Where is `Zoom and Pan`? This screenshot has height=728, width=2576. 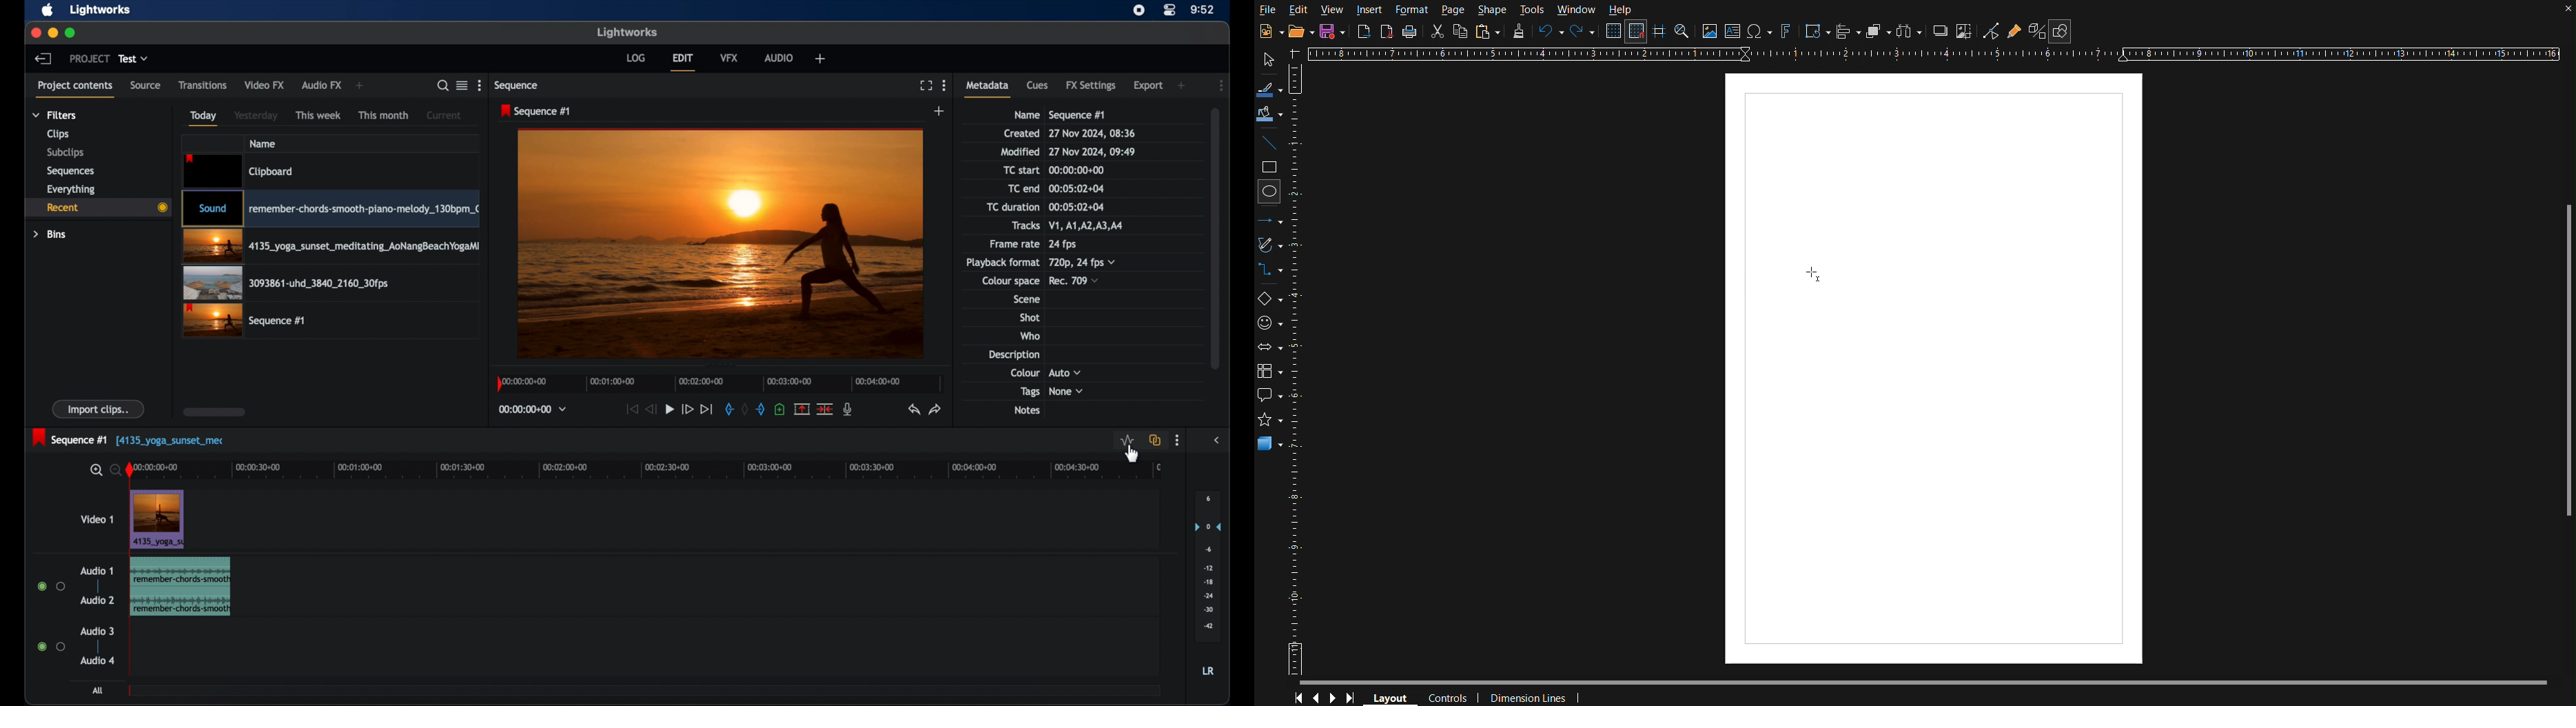
Zoom and Pan is located at coordinates (1682, 33).